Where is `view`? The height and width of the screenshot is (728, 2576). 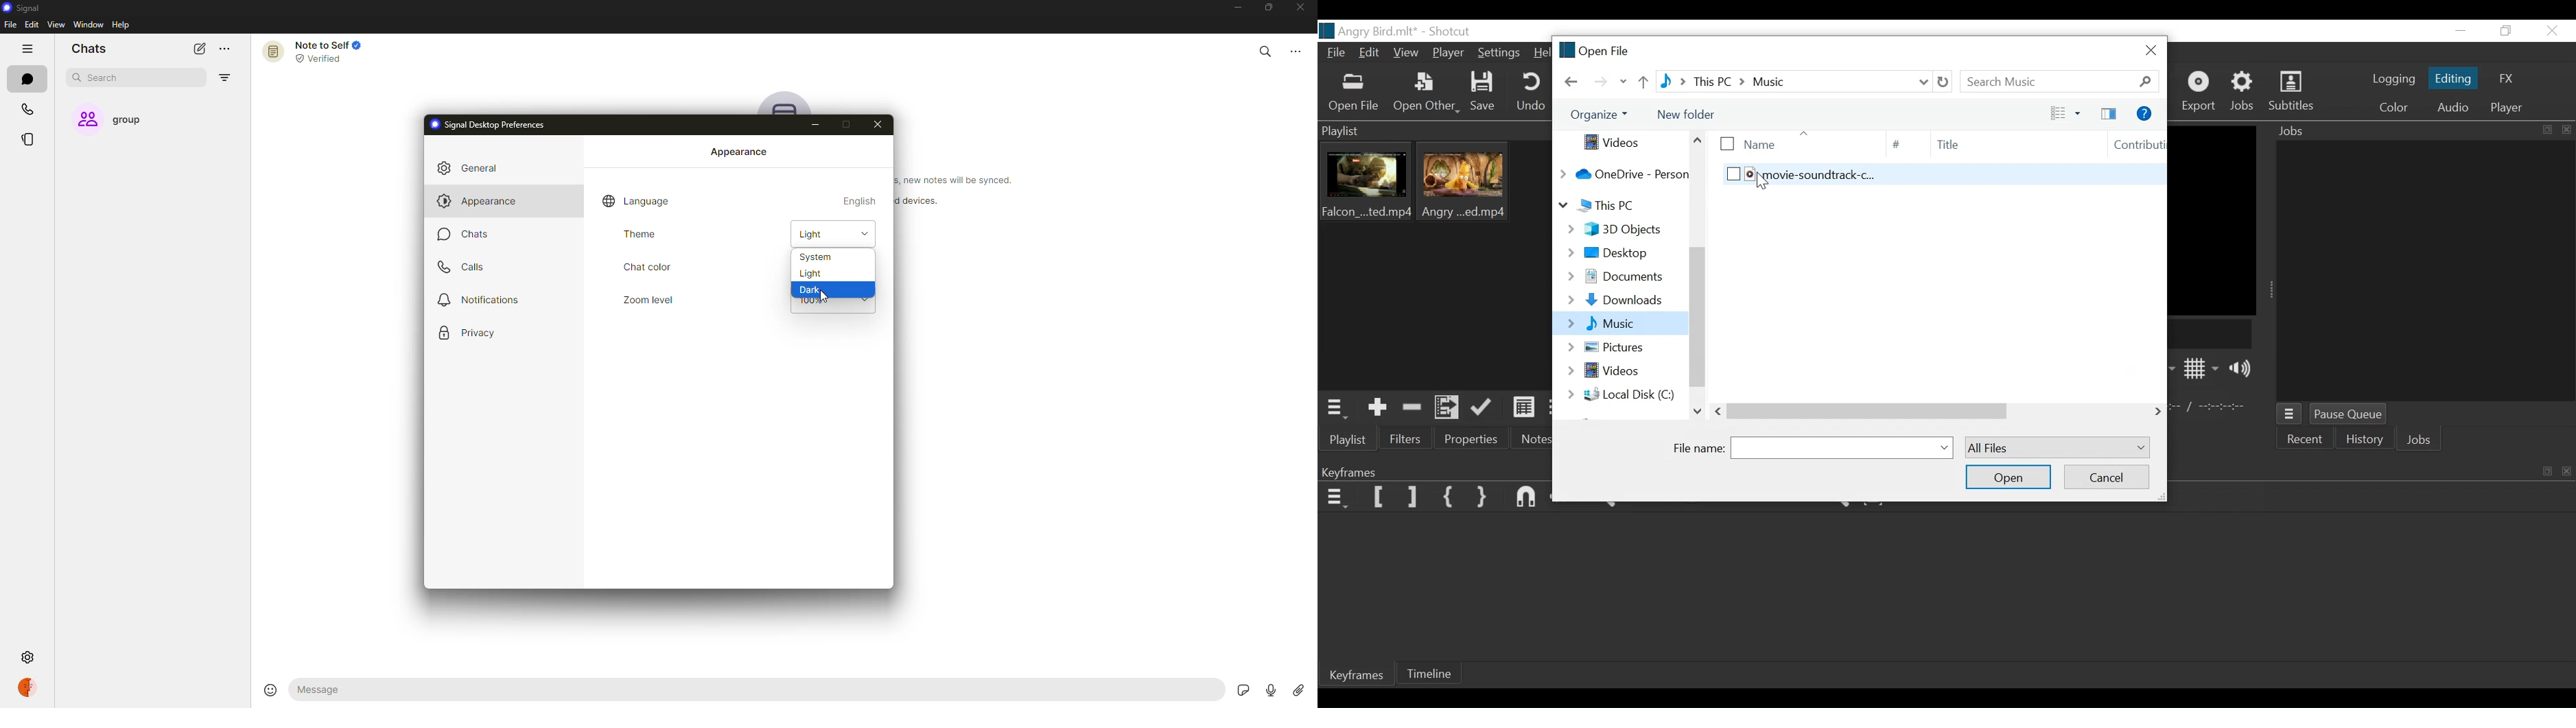
view is located at coordinates (56, 24).